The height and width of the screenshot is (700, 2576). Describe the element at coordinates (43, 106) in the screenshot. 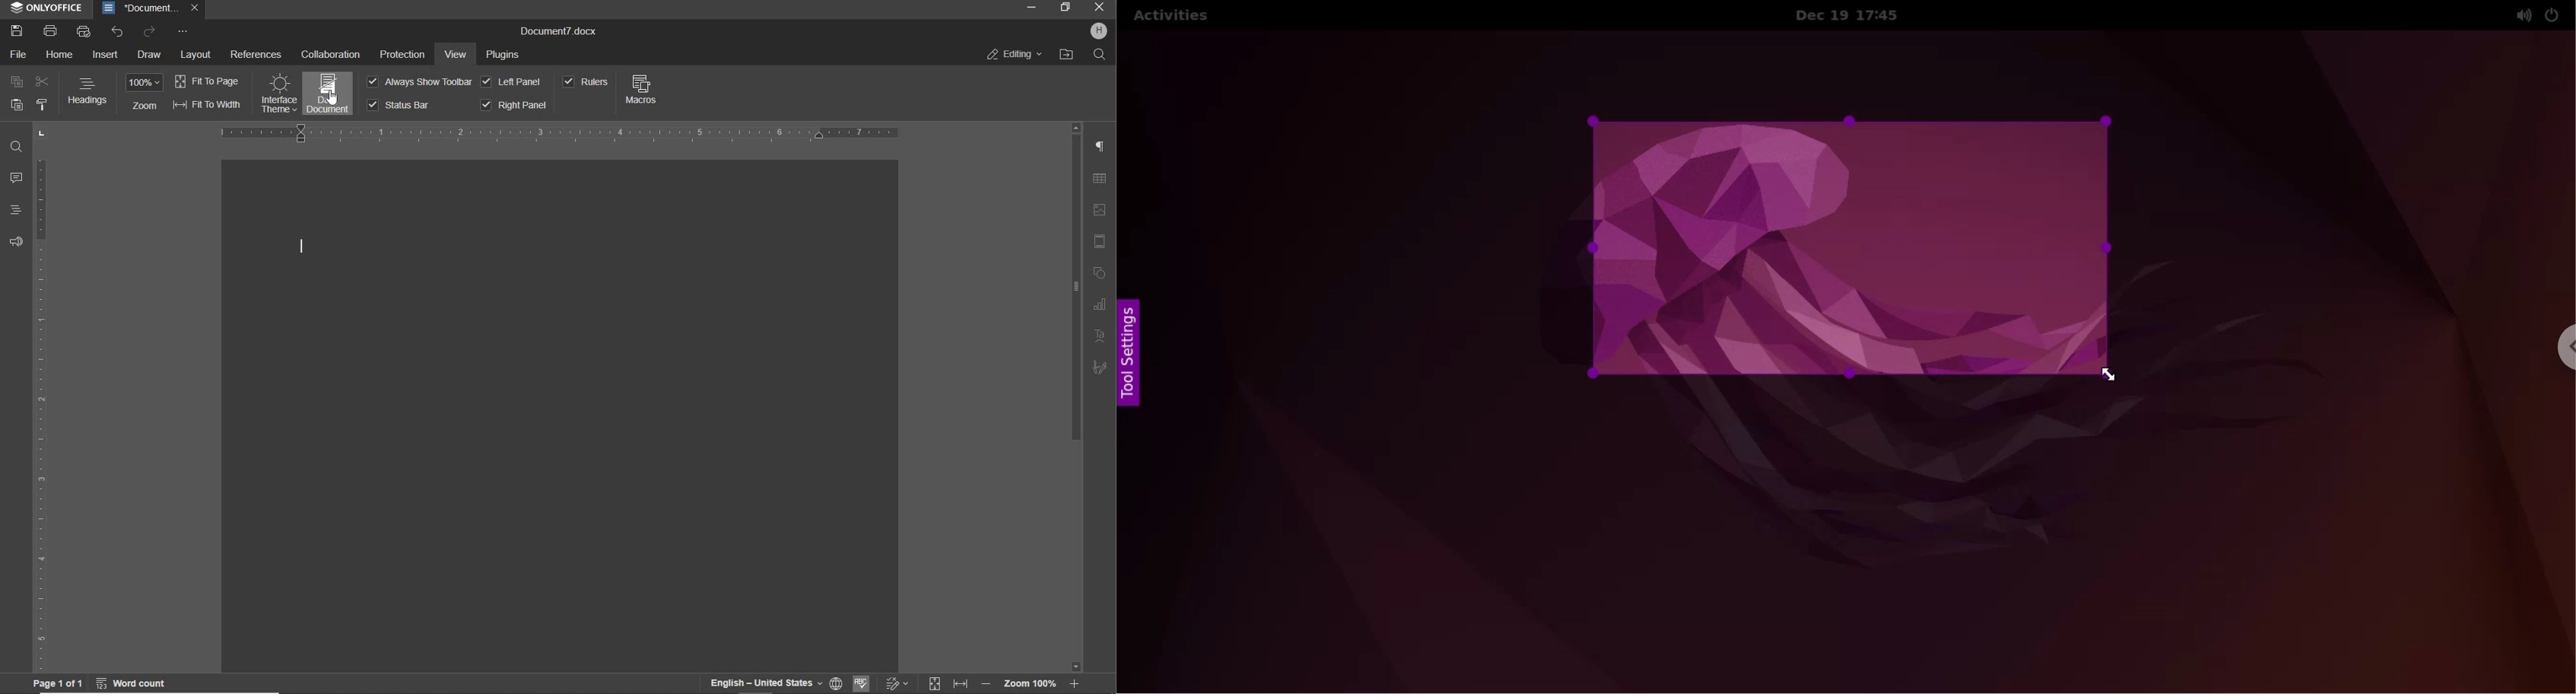

I see `COPY STYLE` at that location.